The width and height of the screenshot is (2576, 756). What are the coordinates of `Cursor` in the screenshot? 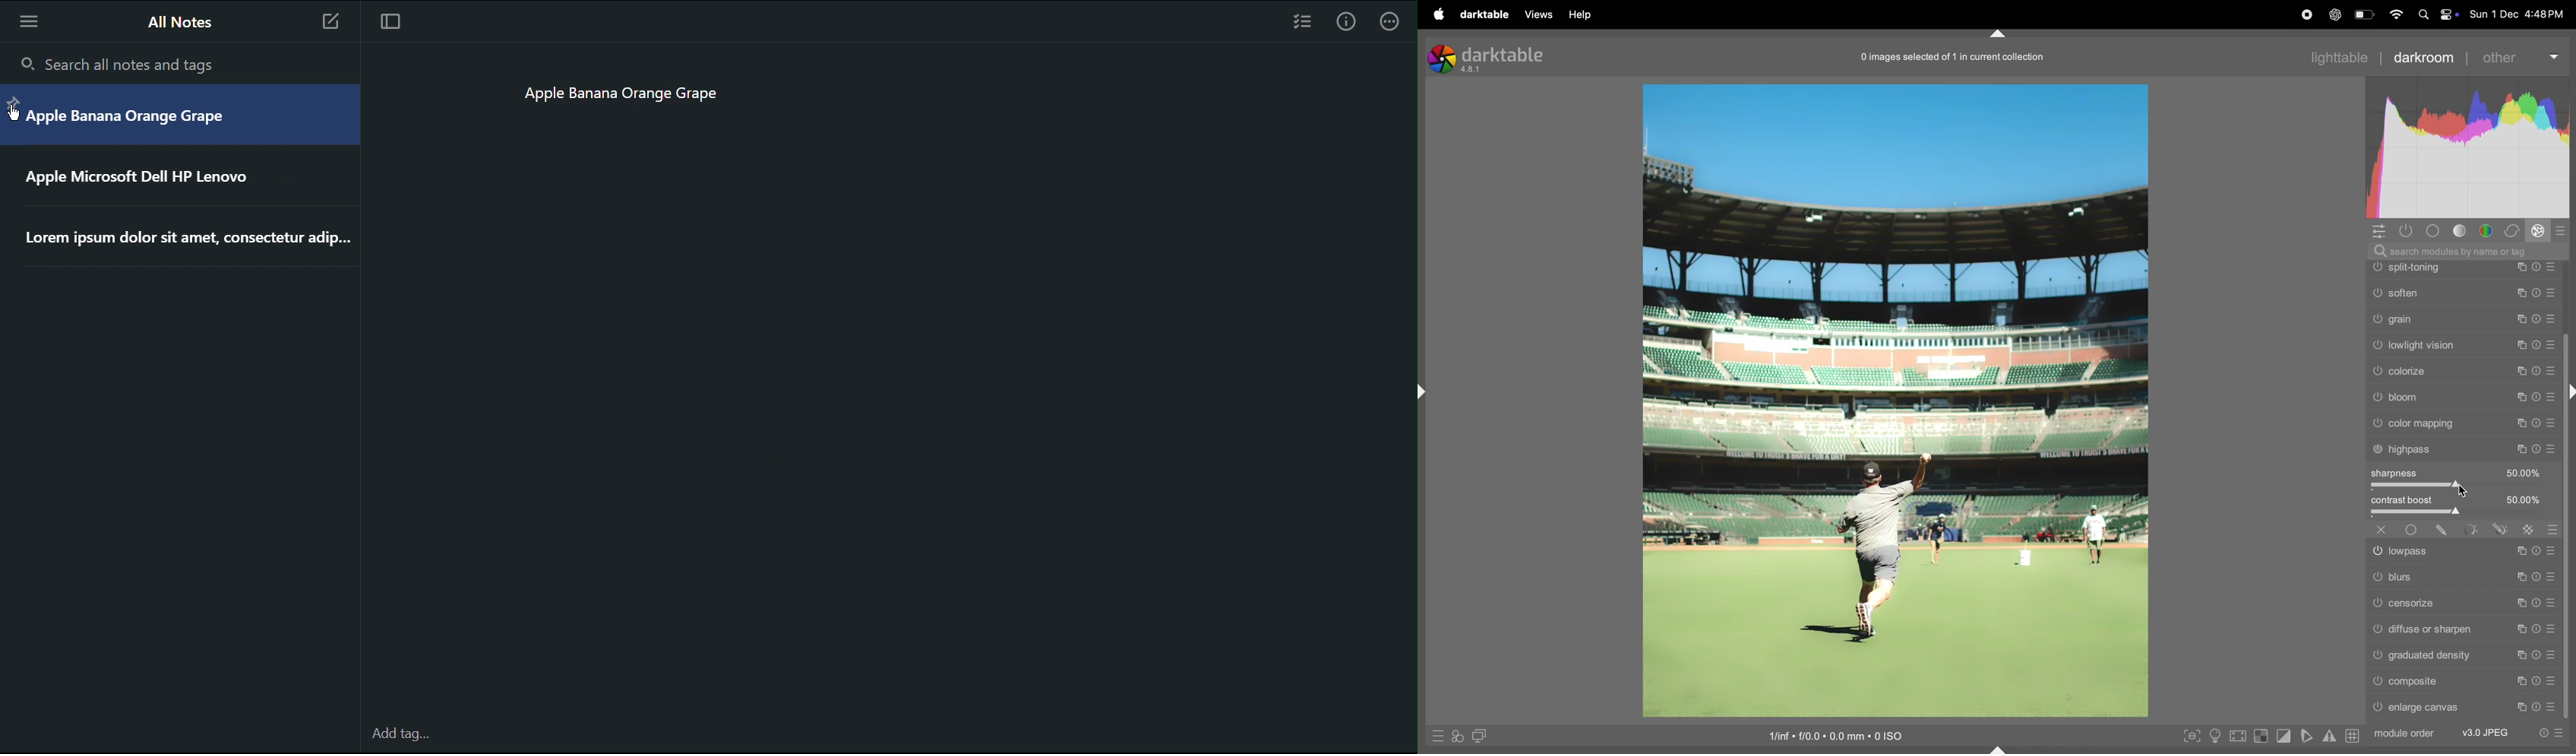 It's located at (11, 110).